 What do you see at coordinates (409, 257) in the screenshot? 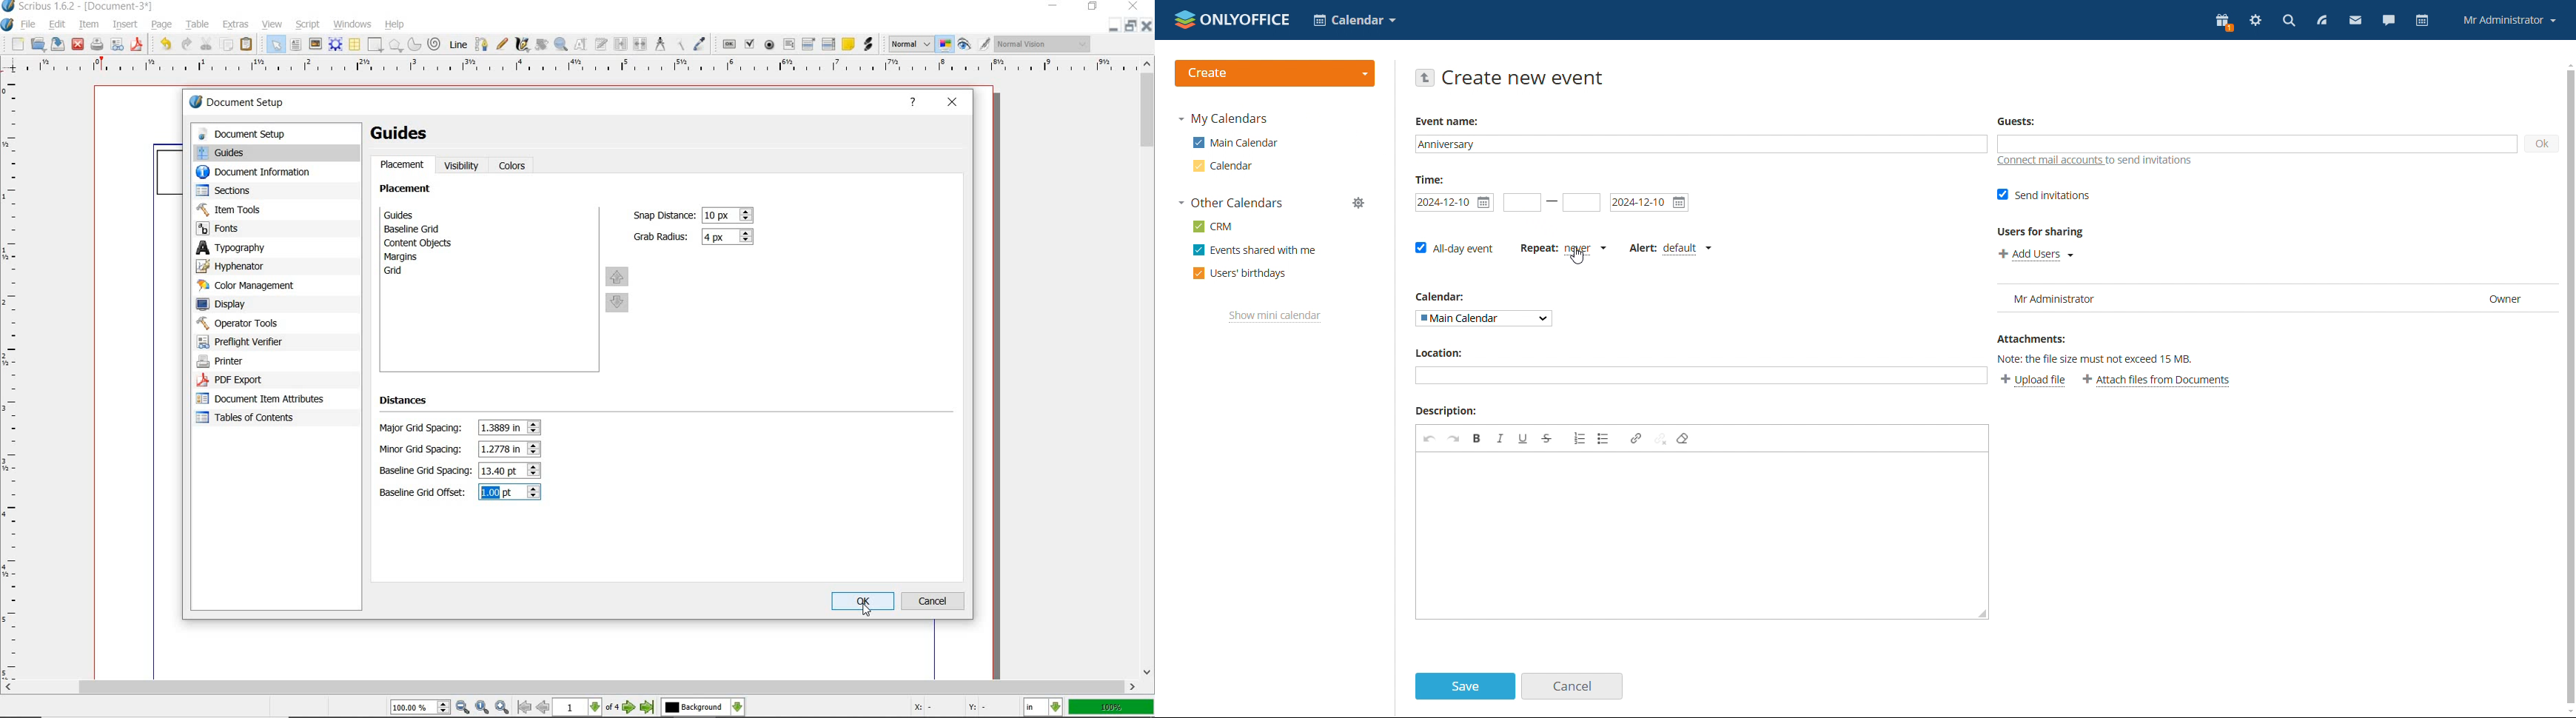
I see `margins` at bounding box center [409, 257].